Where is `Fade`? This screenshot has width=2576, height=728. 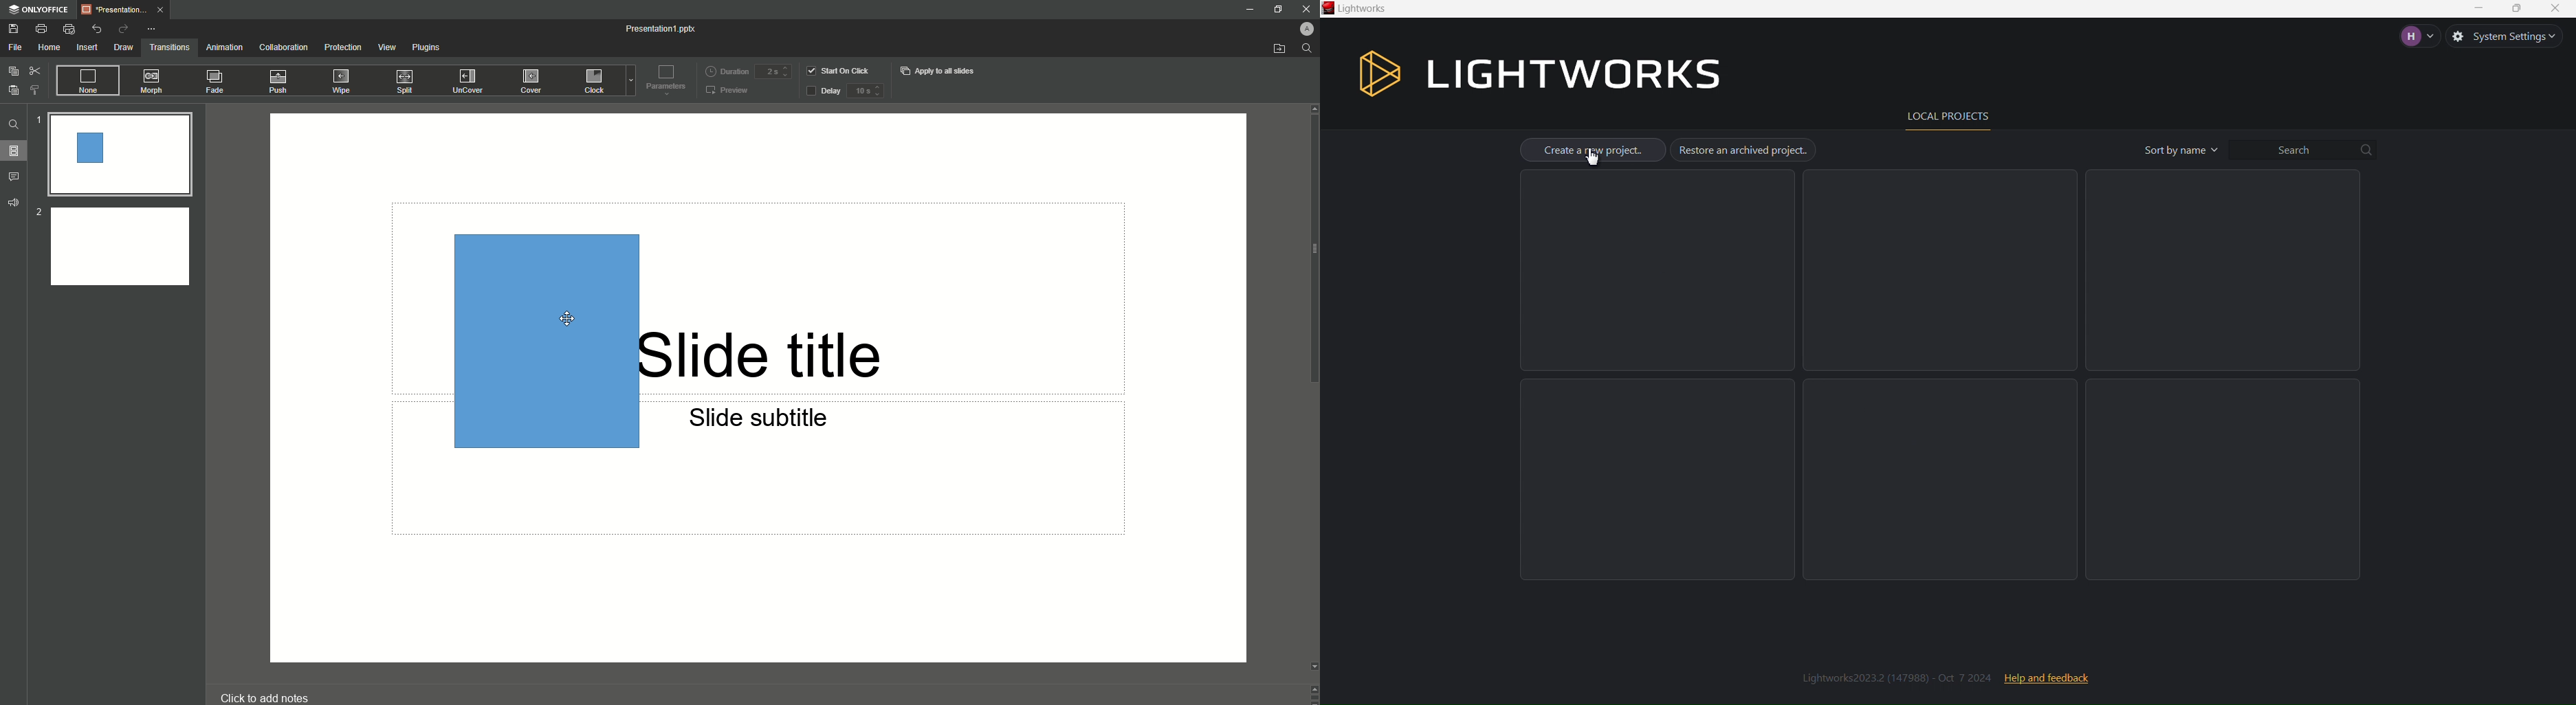
Fade is located at coordinates (216, 82).